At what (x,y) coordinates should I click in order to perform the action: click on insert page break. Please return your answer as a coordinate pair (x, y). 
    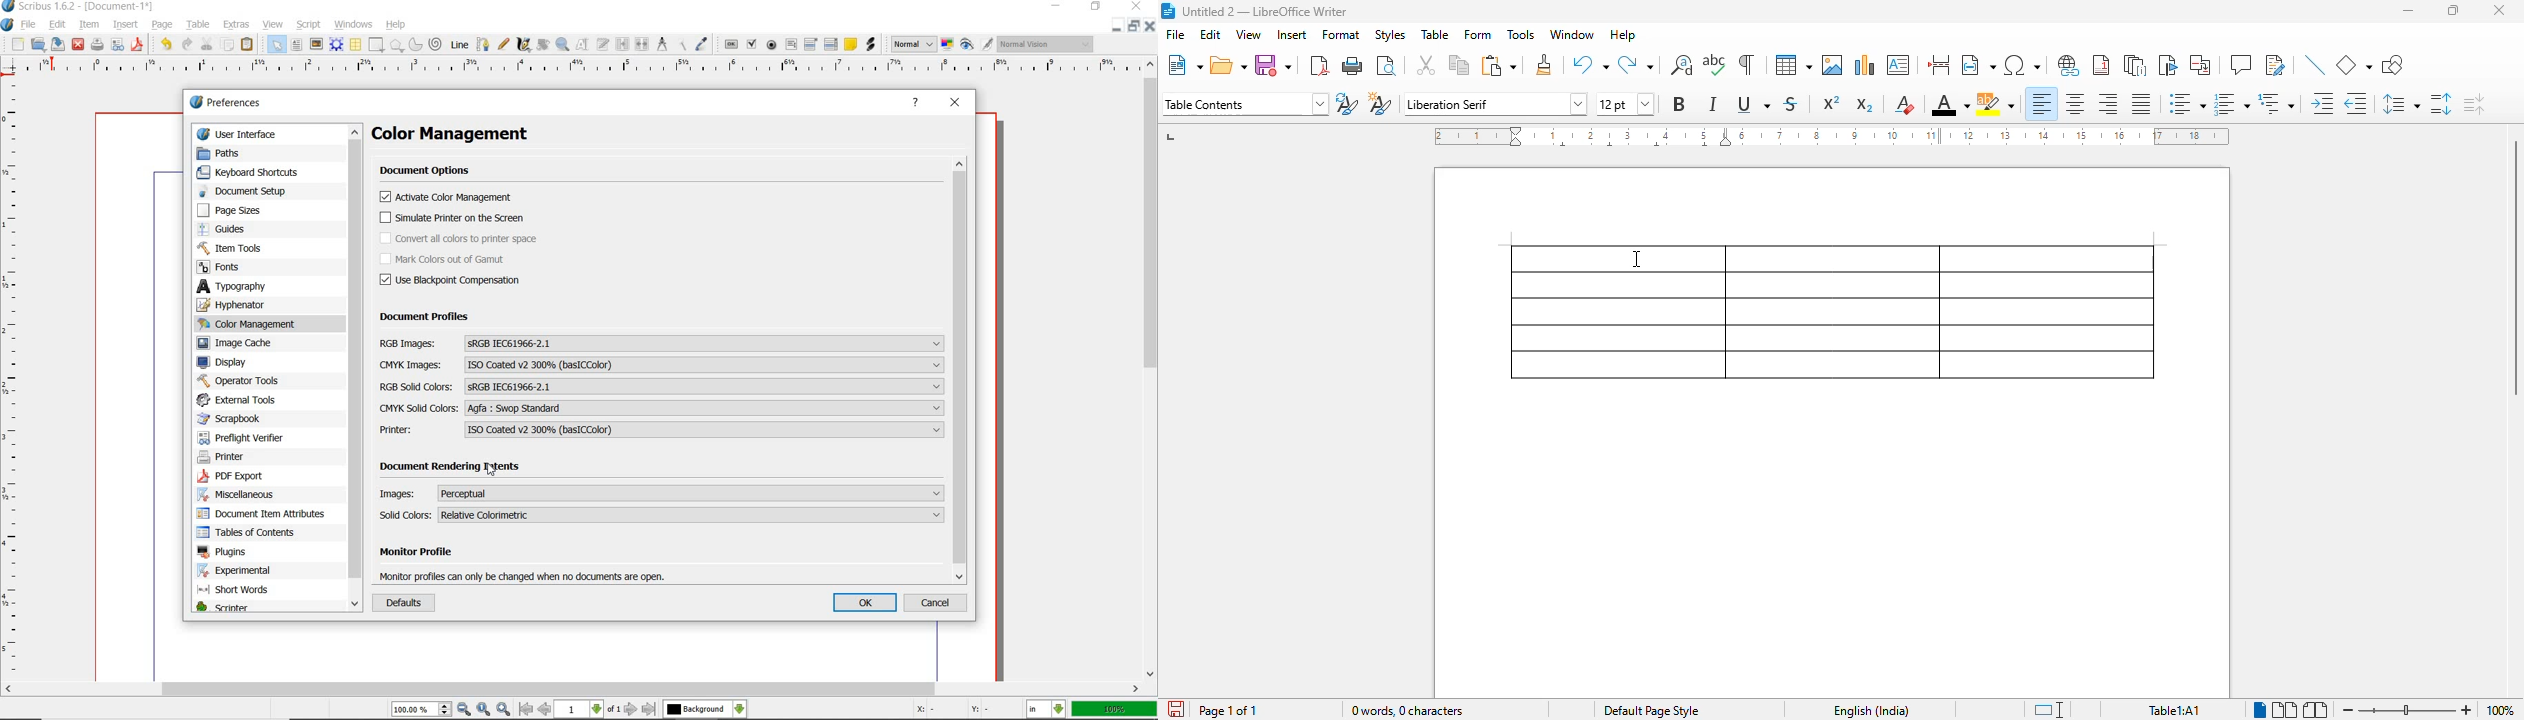
    Looking at the image, I should click on (1939, 65).